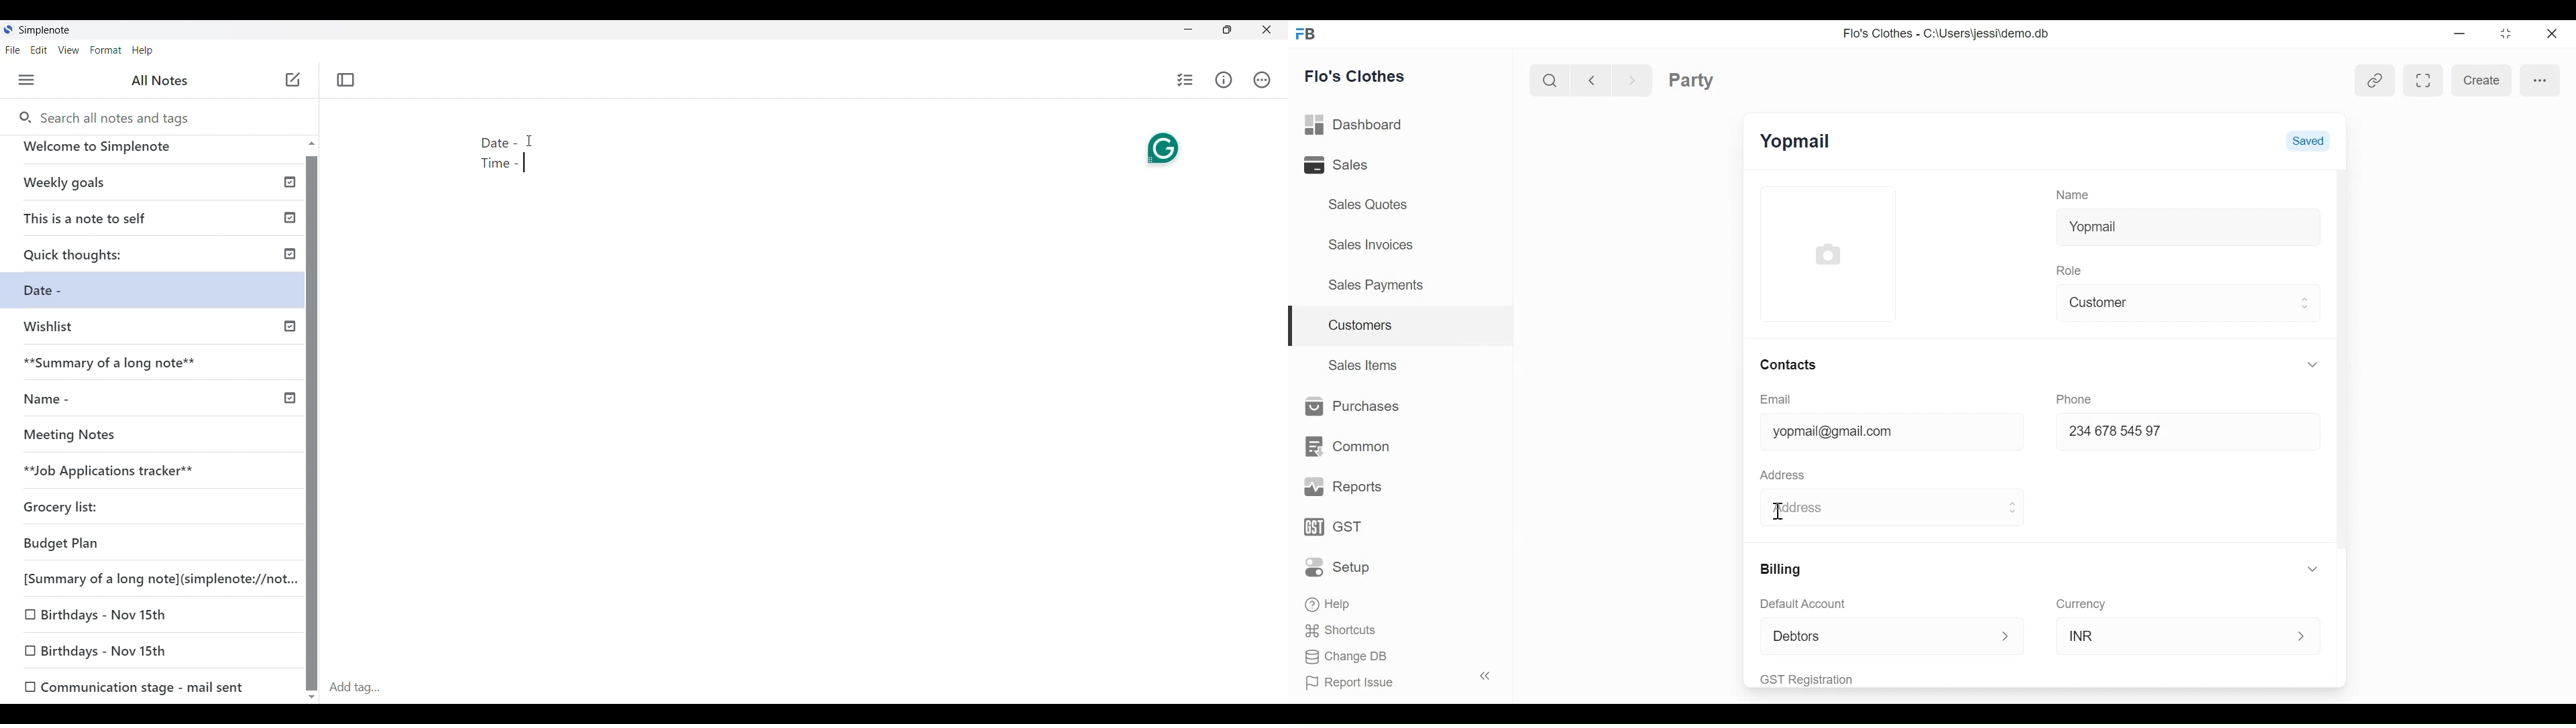  I want to click on Click to type in tags, so click(805, 688).